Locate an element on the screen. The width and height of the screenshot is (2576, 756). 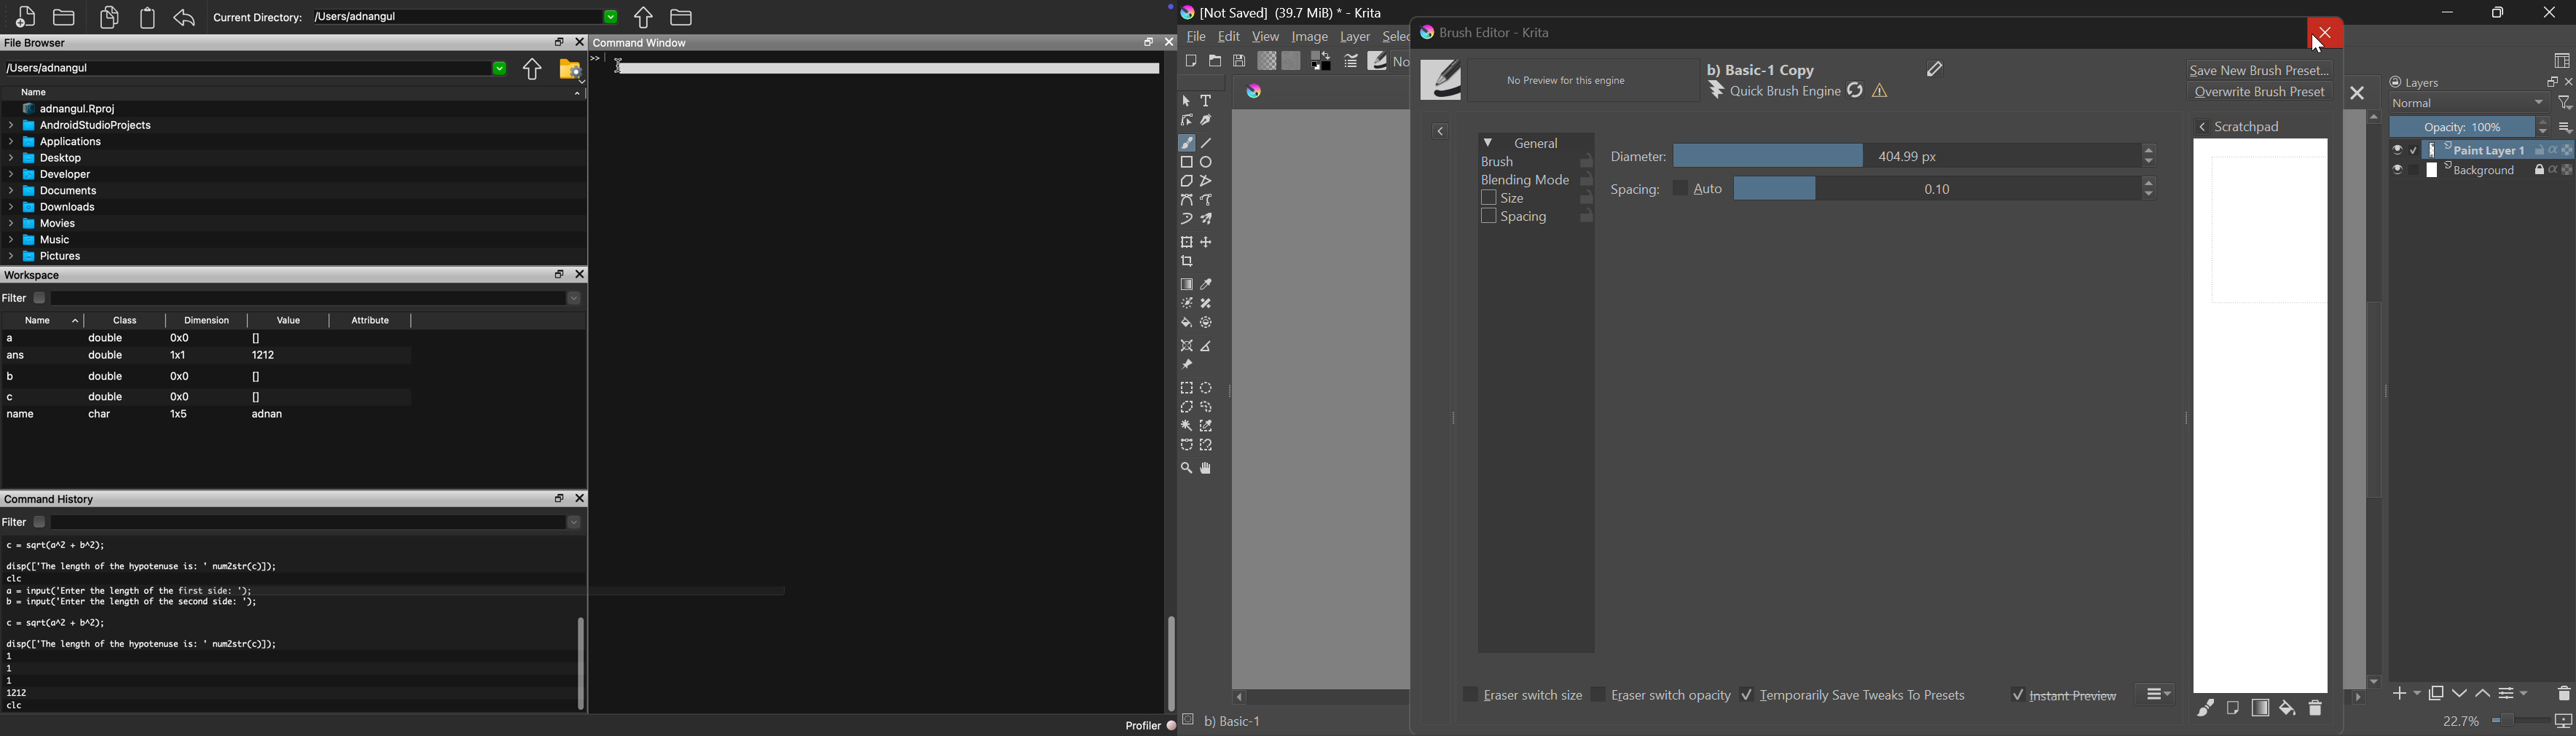
folder settings is located at coordinates (571, 69).